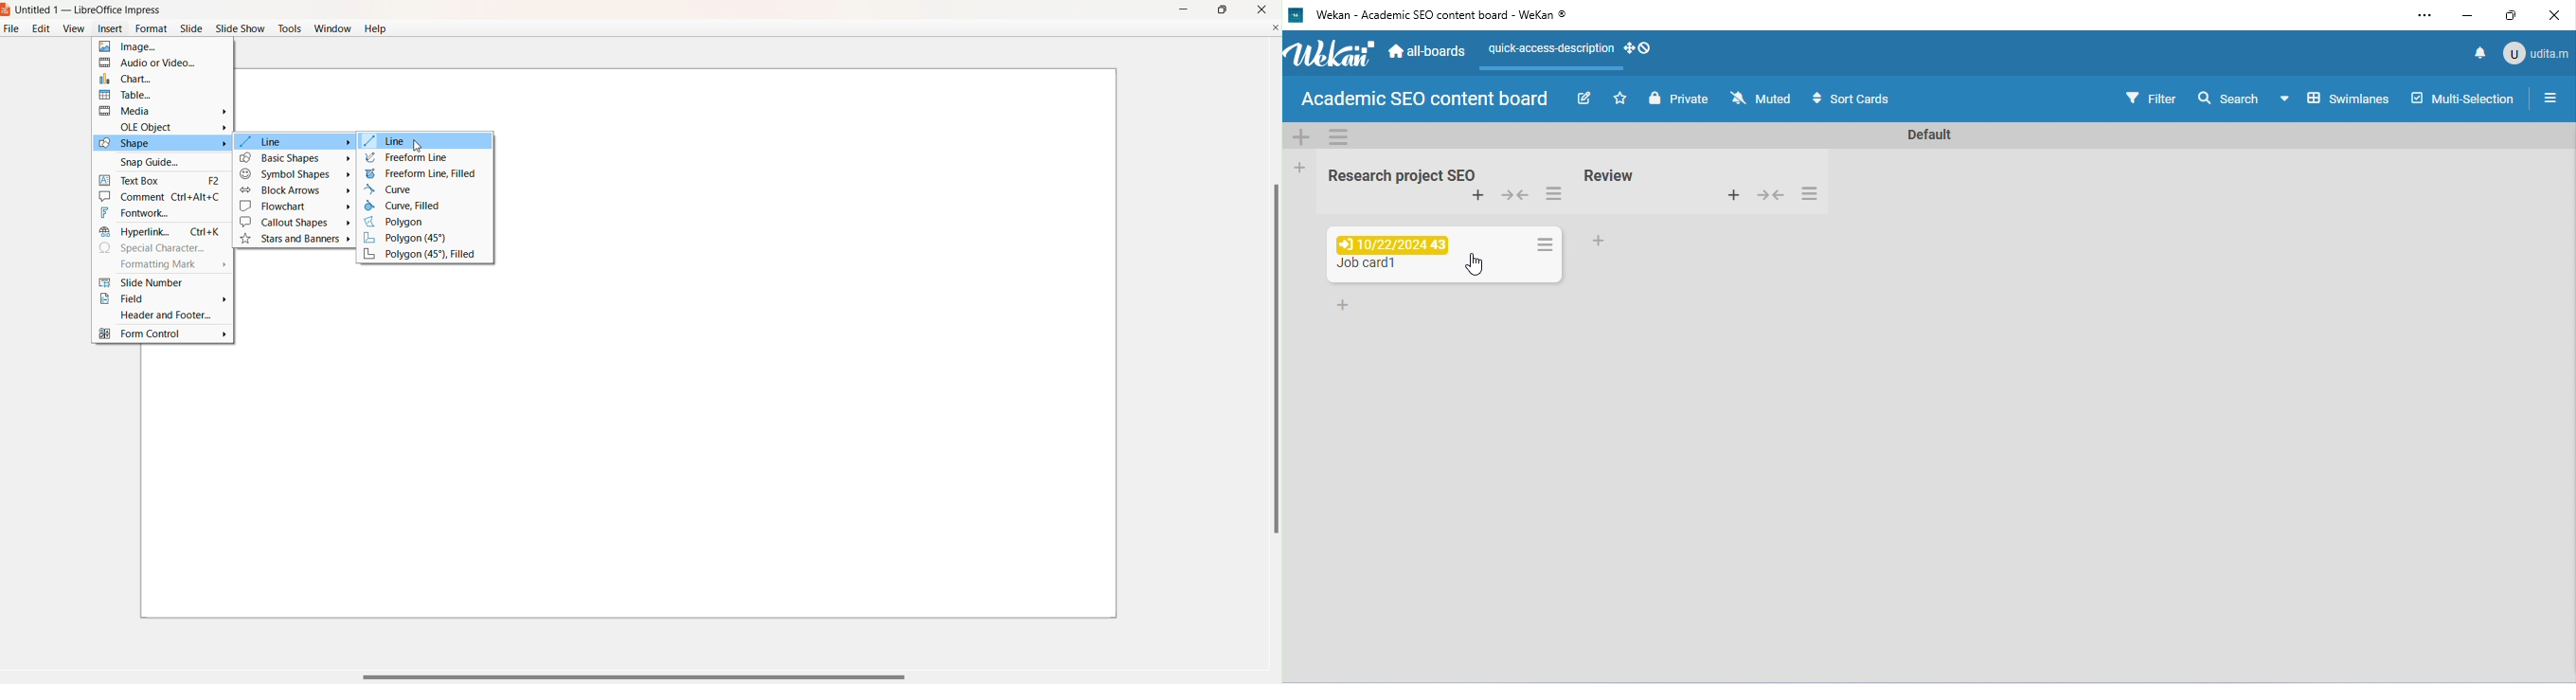  What do you see at coordinates (2461, 98) in the screenshot?
I see `multi-selection` at bounding box center [2461, 98].